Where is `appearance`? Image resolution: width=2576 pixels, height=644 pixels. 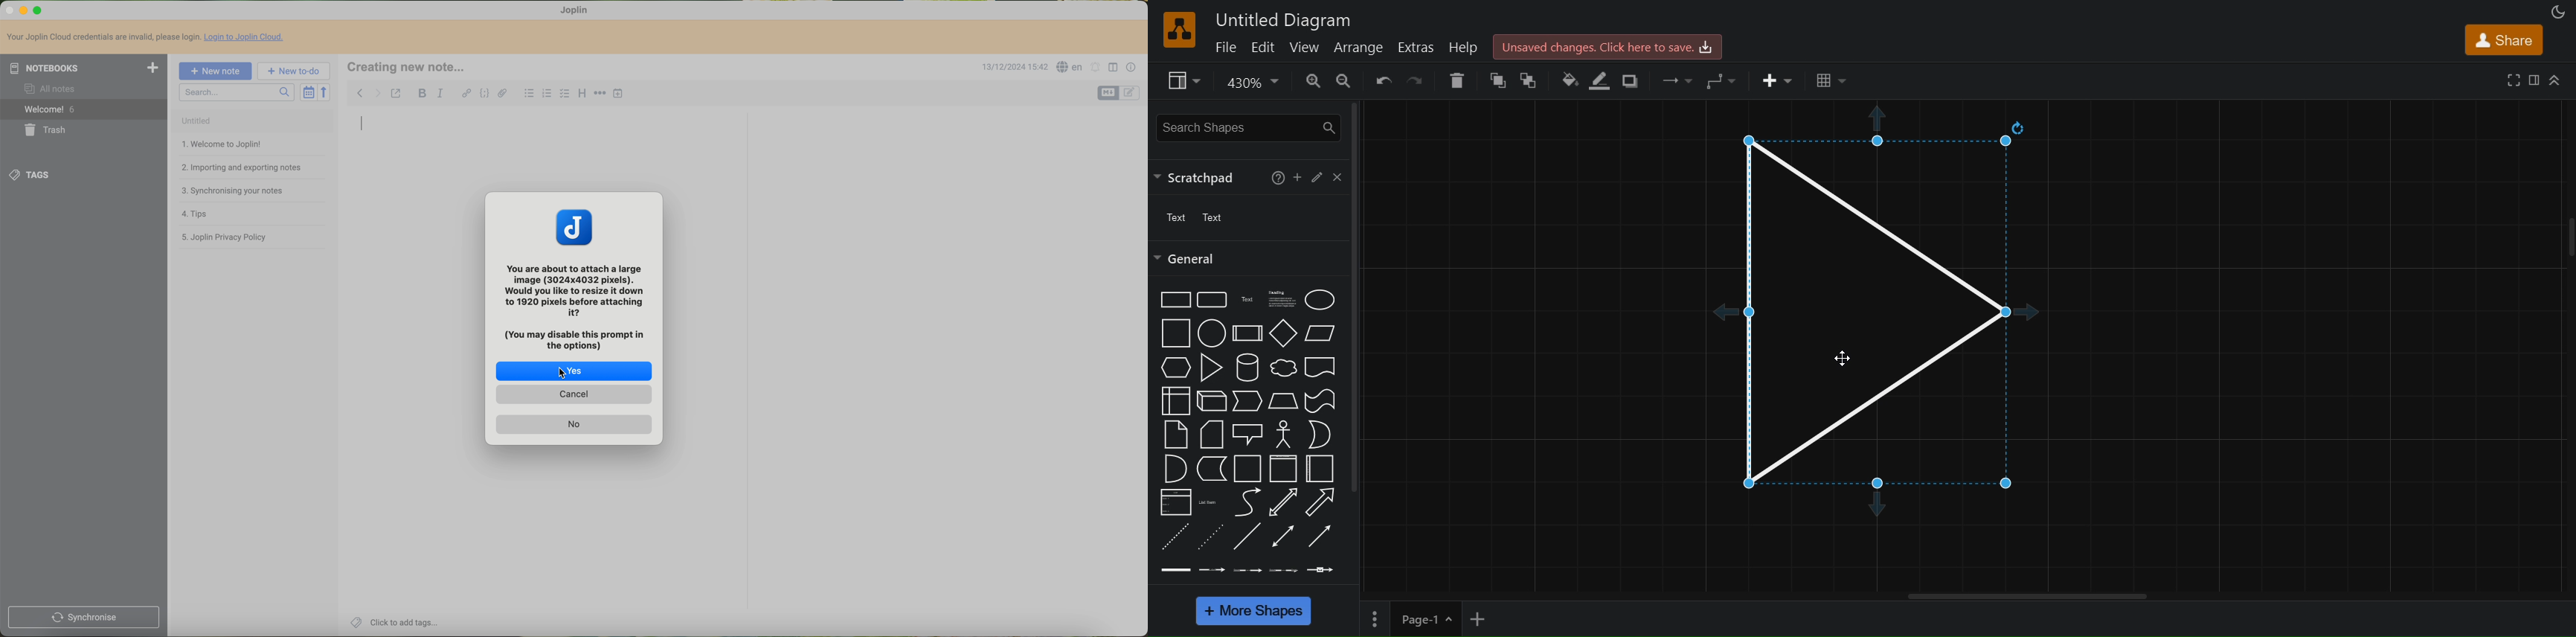 appearance is located at coordinates (2556, 11).